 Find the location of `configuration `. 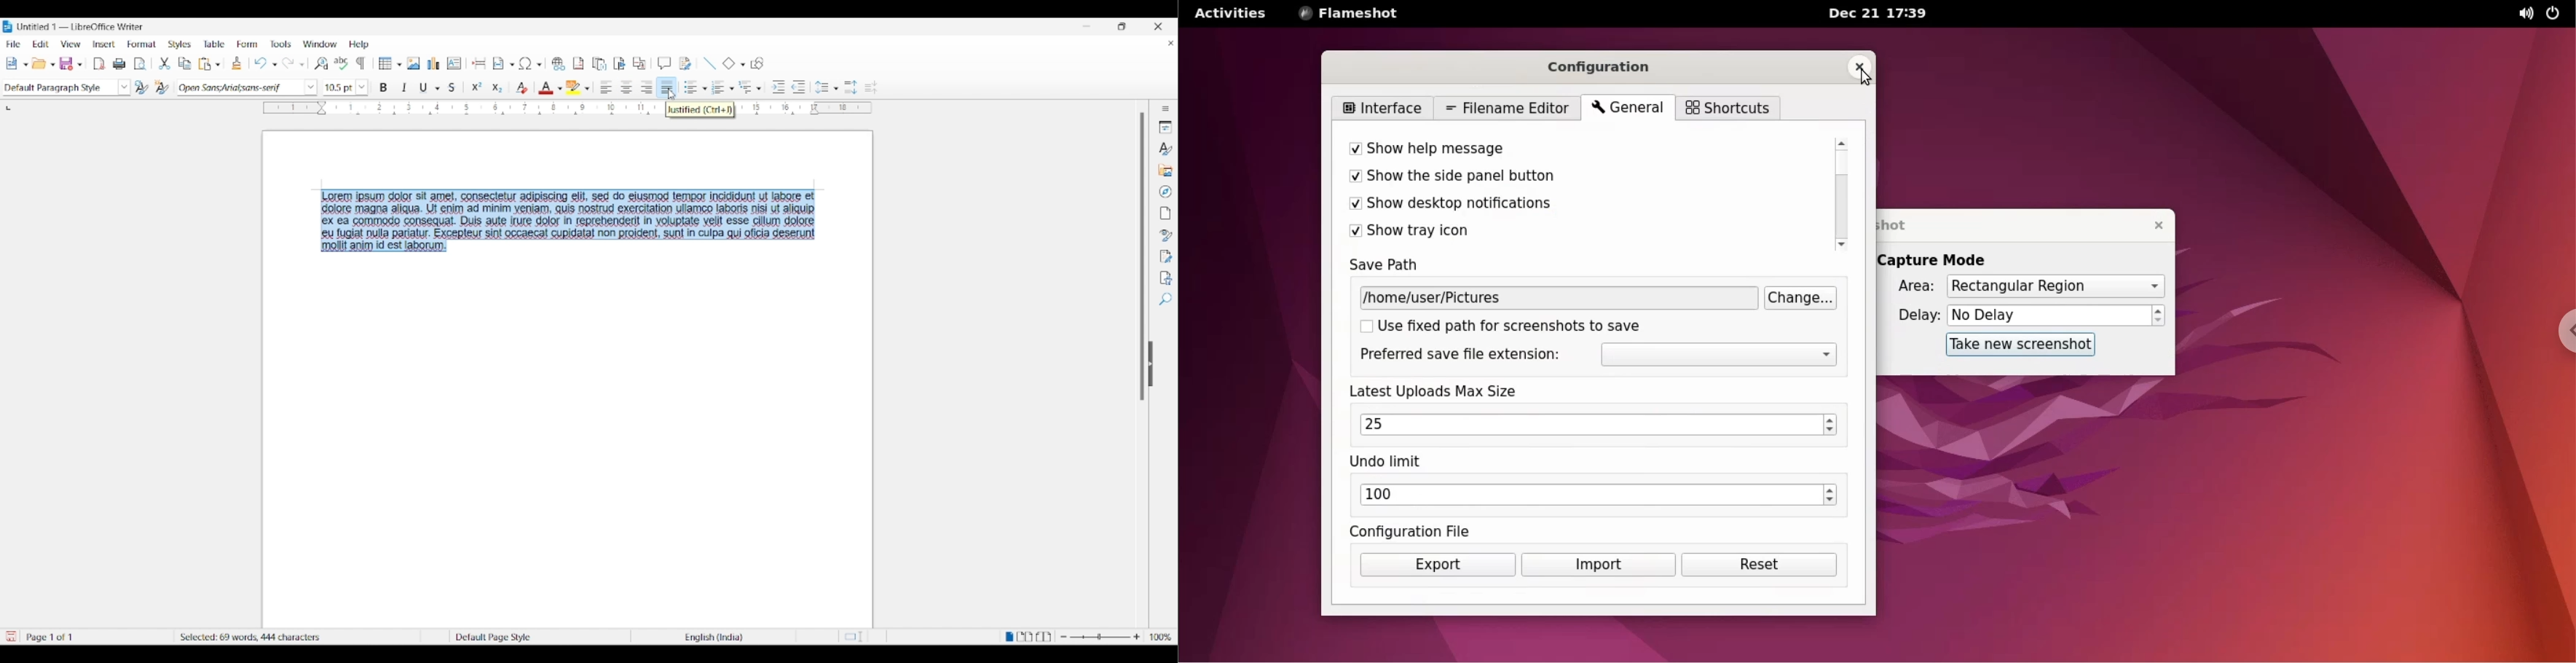

configuration  is located at coordinates (1610, 66).